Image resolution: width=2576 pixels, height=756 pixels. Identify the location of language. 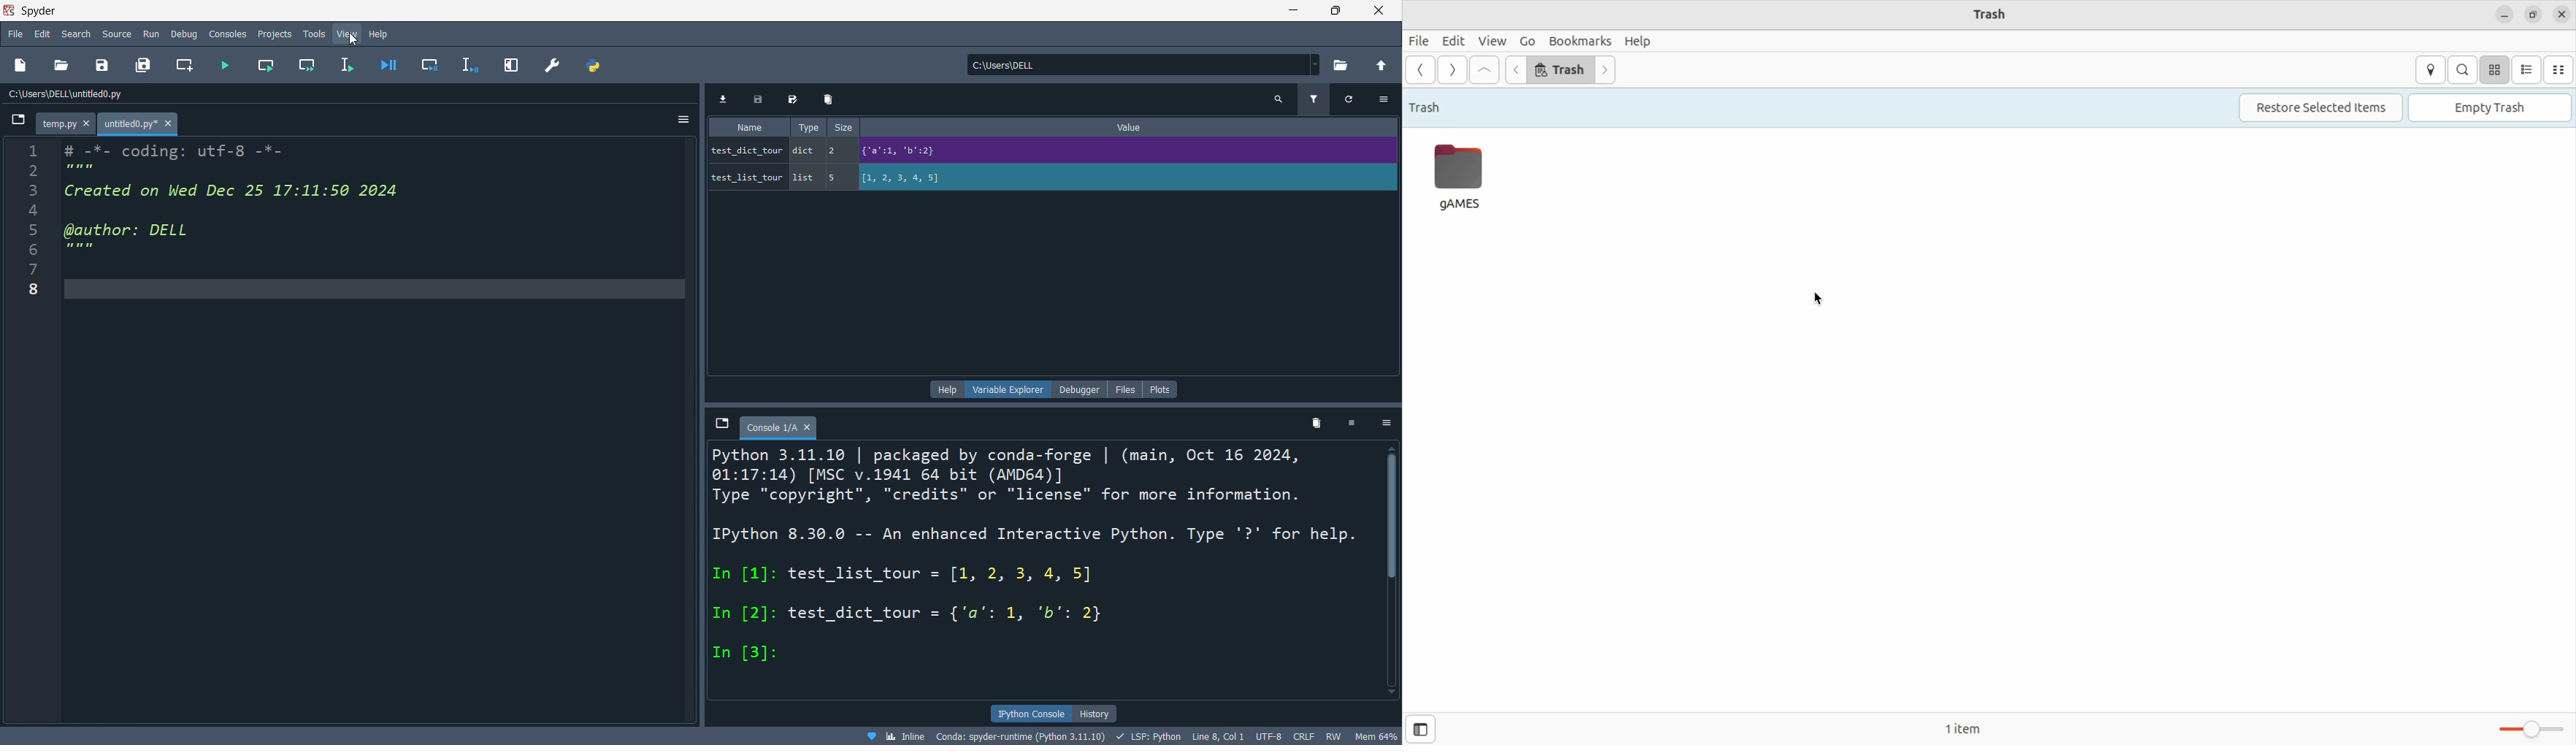
(1147, 736).